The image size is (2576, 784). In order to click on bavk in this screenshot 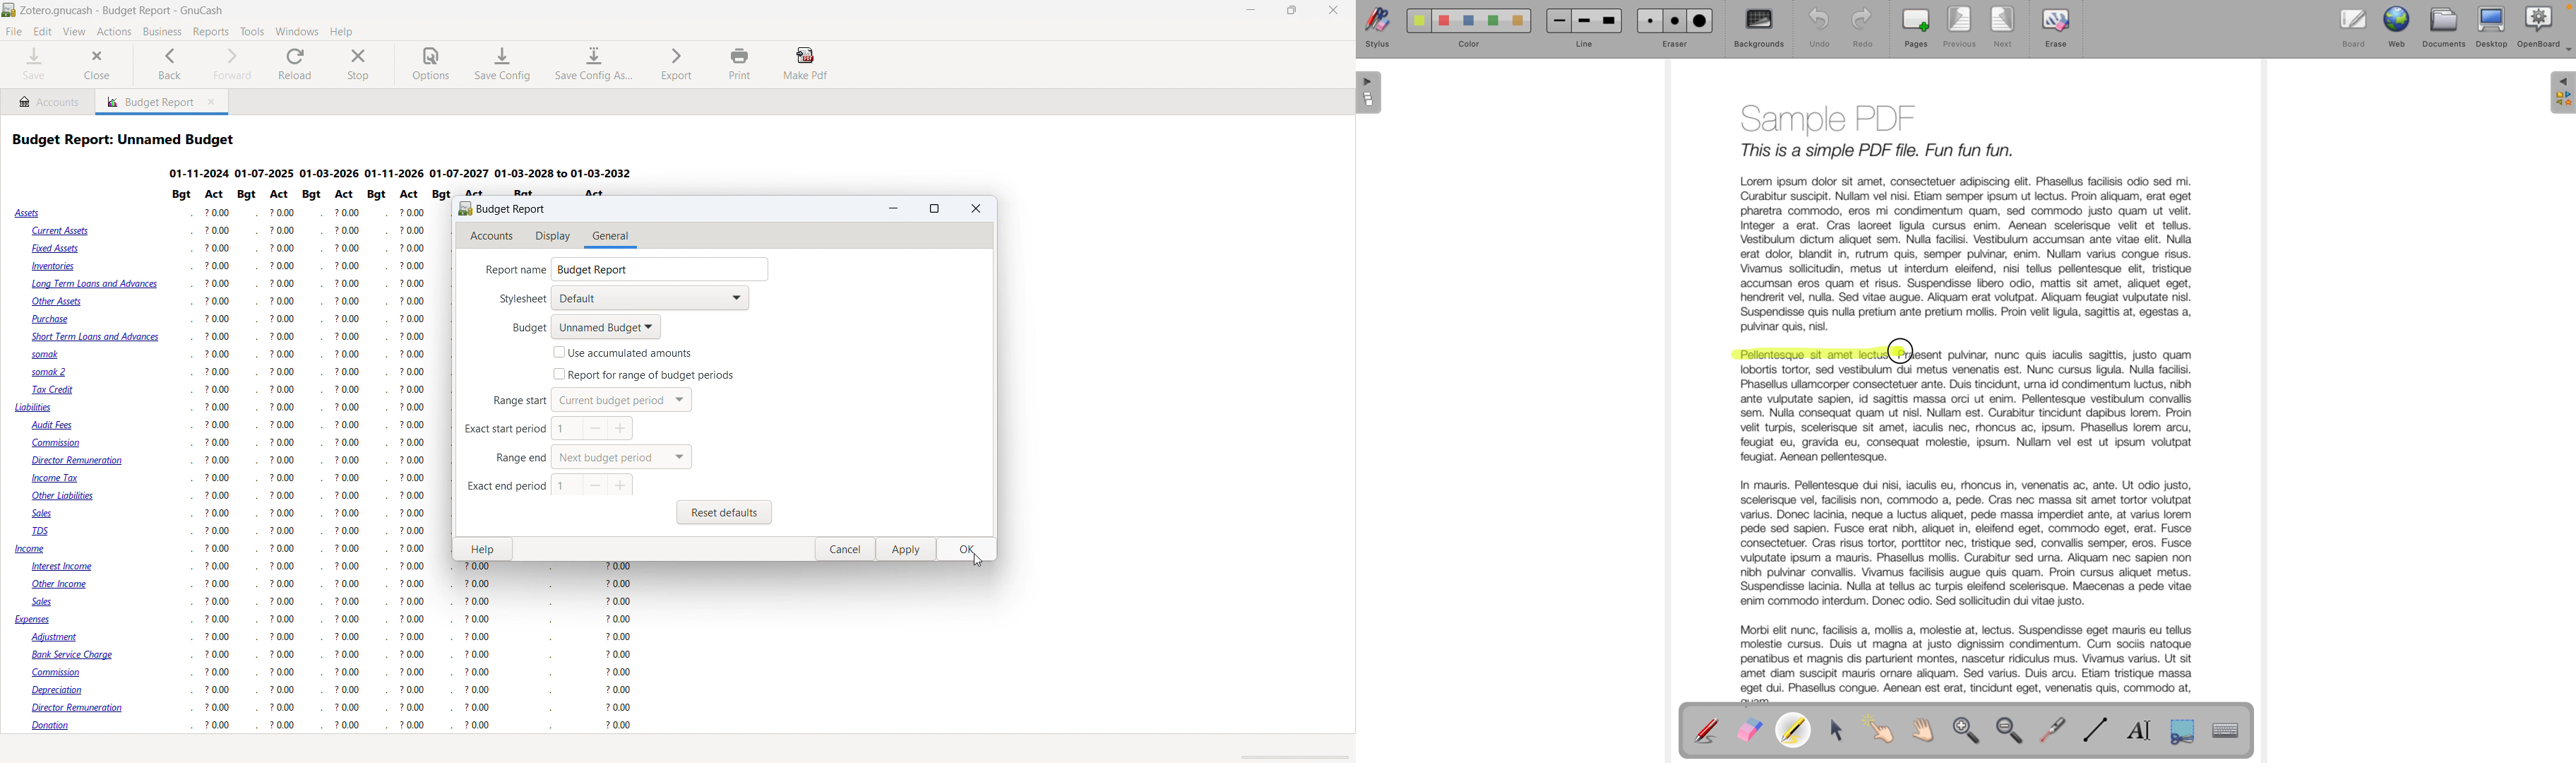, I will do `click(170, 64)`.